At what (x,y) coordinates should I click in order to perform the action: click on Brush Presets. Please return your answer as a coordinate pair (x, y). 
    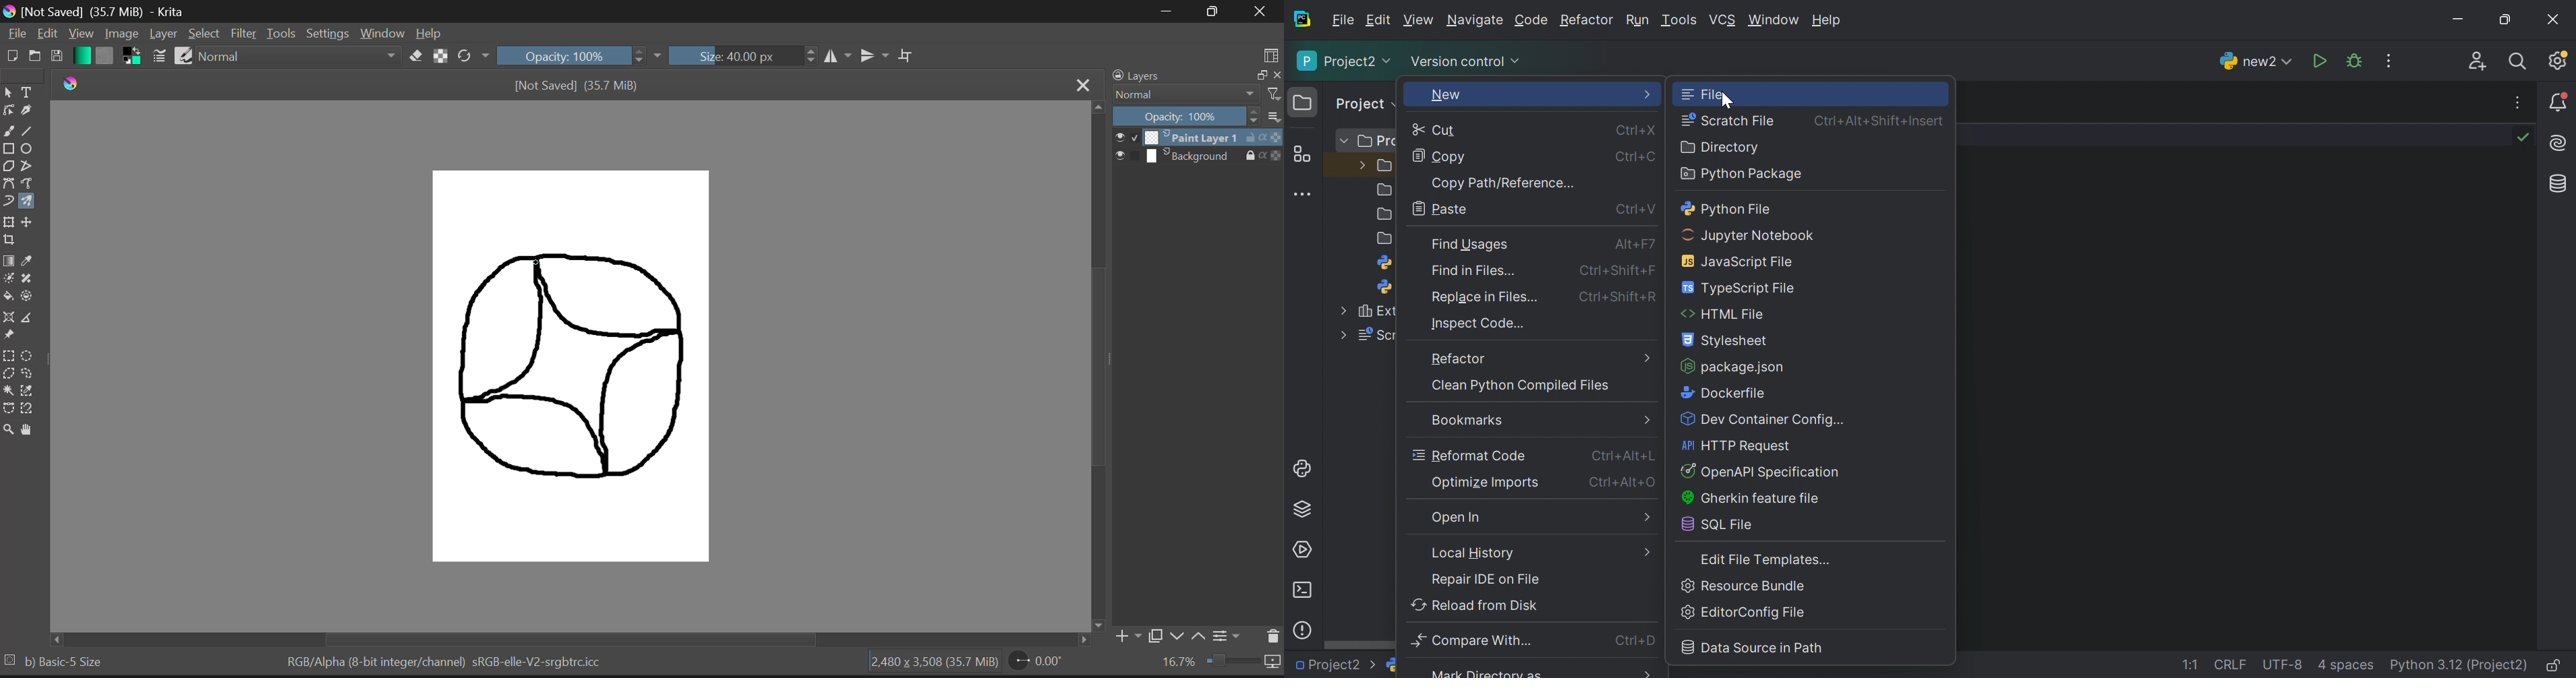
    Looking at the image, I should click on (185, 55).